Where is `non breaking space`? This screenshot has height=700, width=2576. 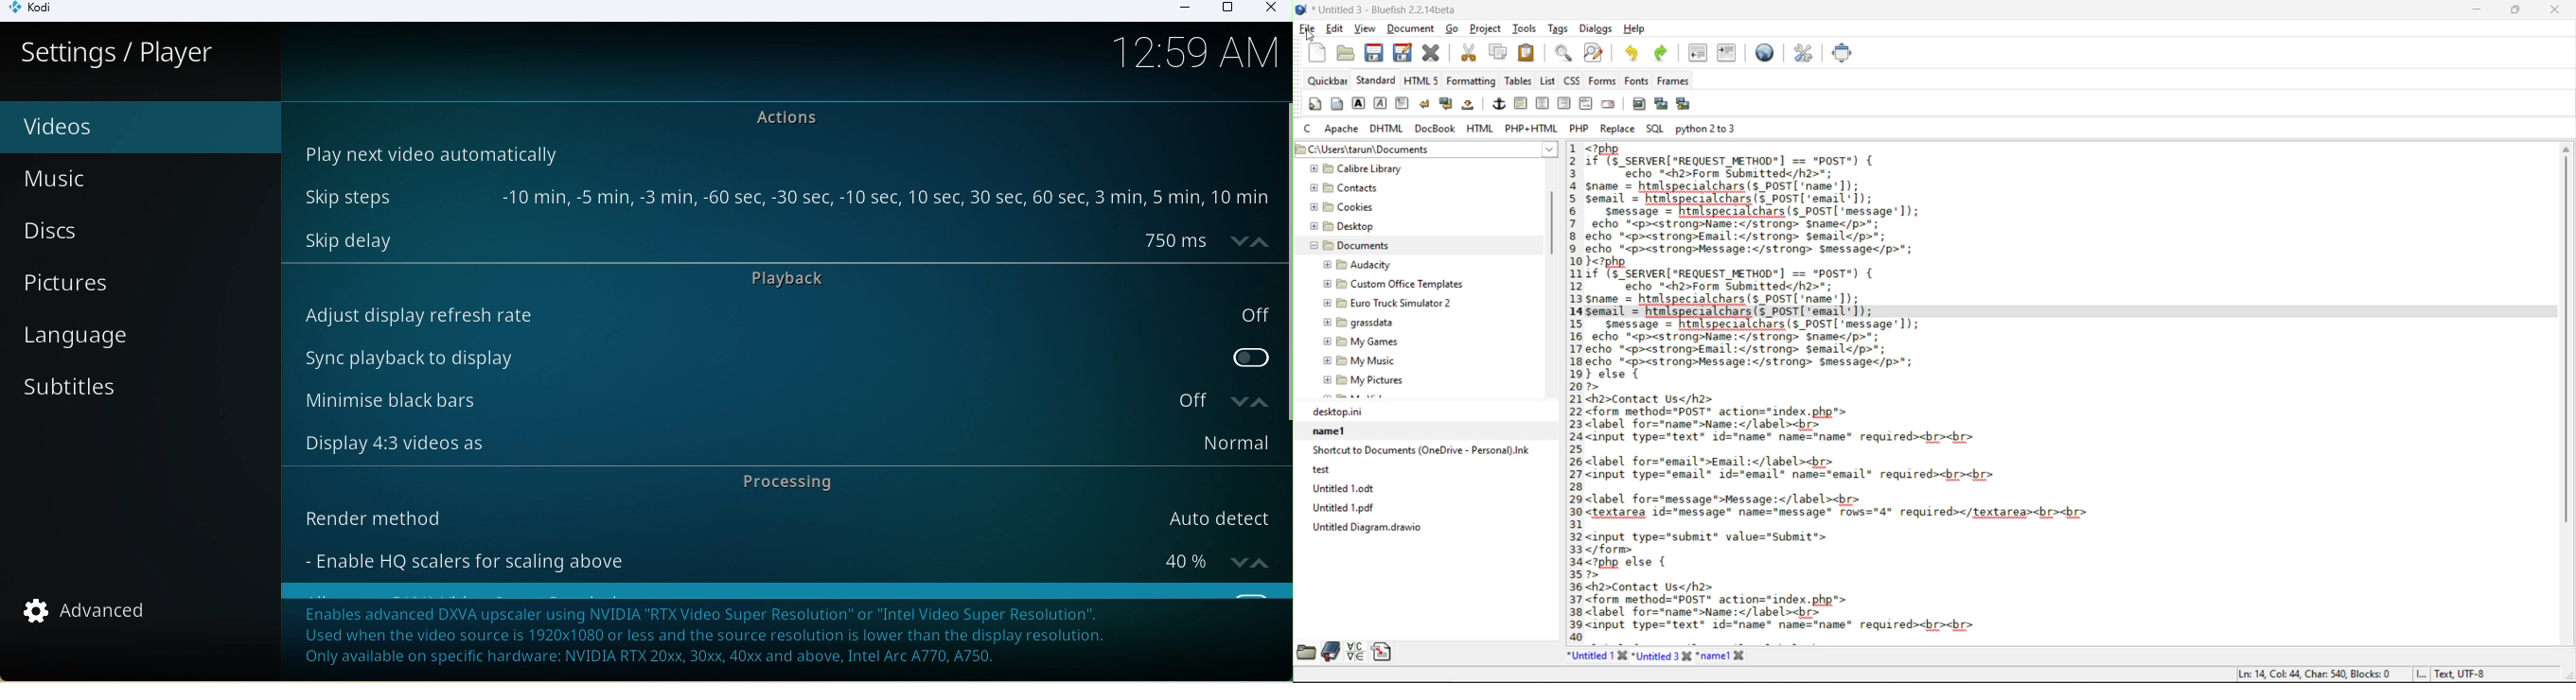
non breaking space is located at coordinates (1470, 108).